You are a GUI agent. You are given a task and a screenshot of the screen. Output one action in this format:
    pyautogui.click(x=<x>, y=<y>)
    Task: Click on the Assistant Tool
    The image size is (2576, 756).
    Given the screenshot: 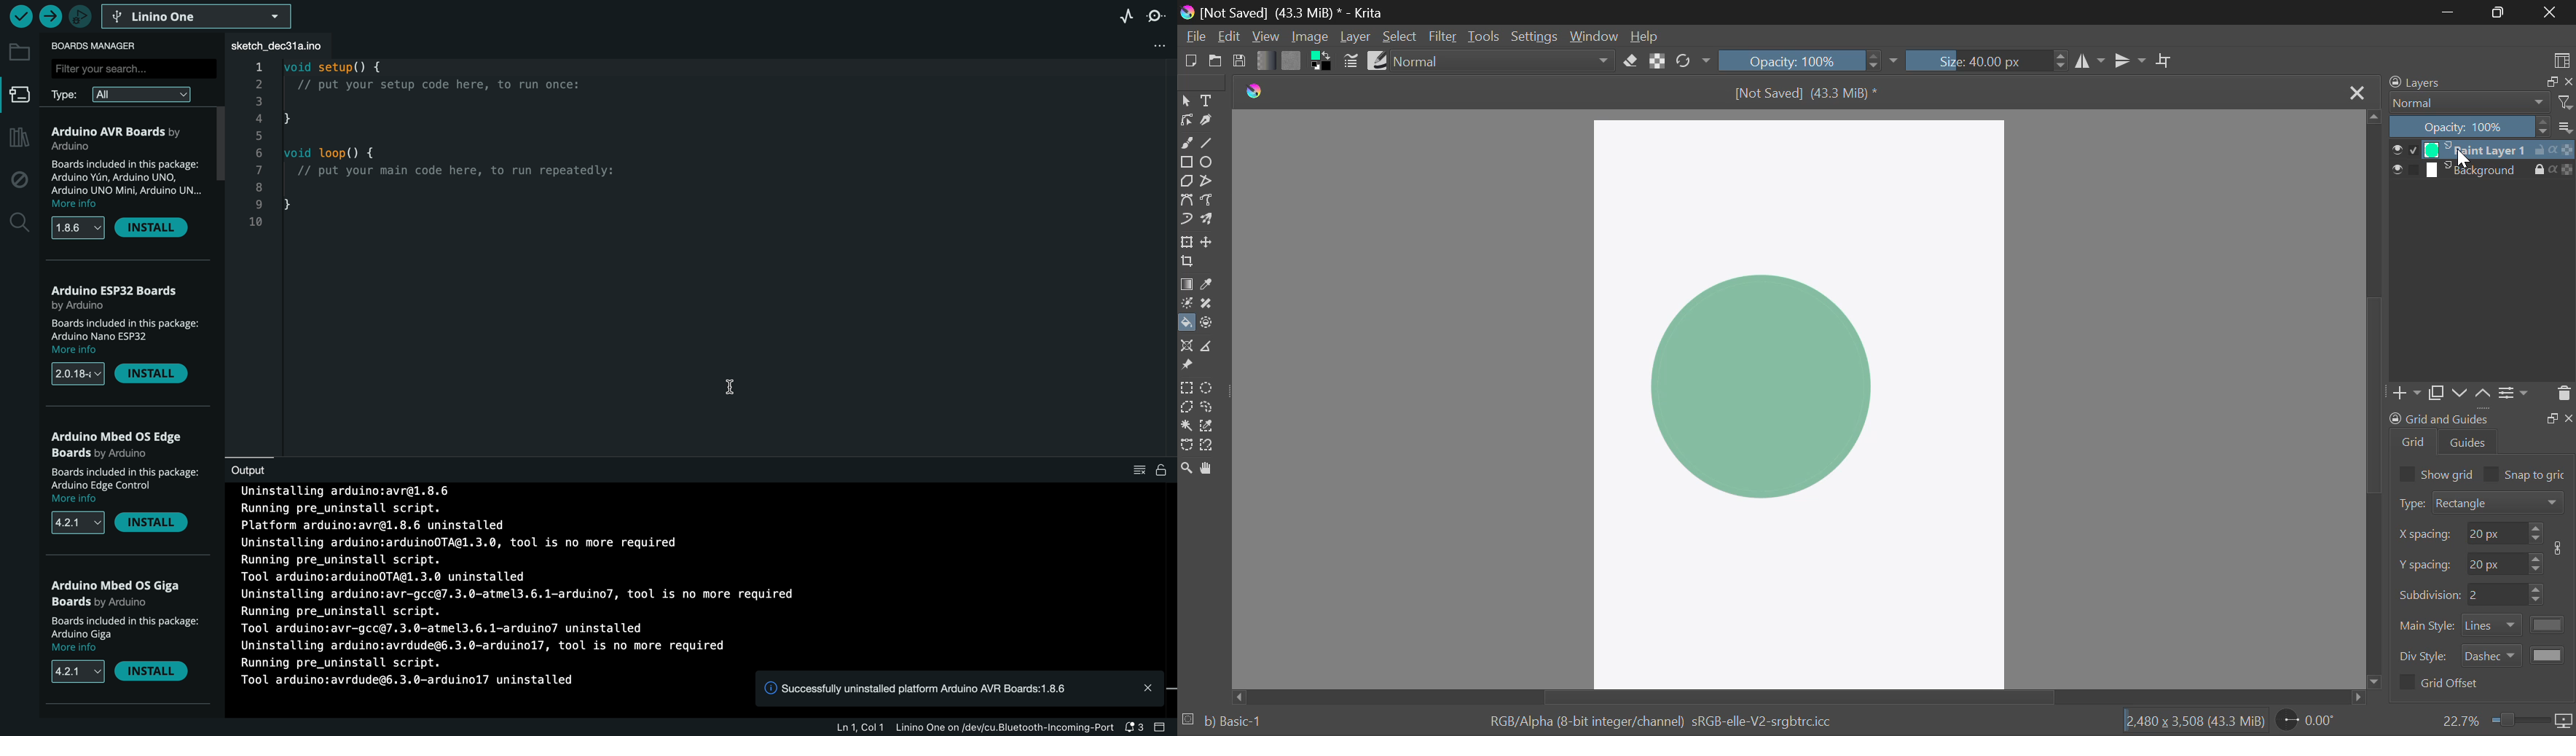 What is the action you would take?
    pyautogui.click(x=1187, y=346)
    